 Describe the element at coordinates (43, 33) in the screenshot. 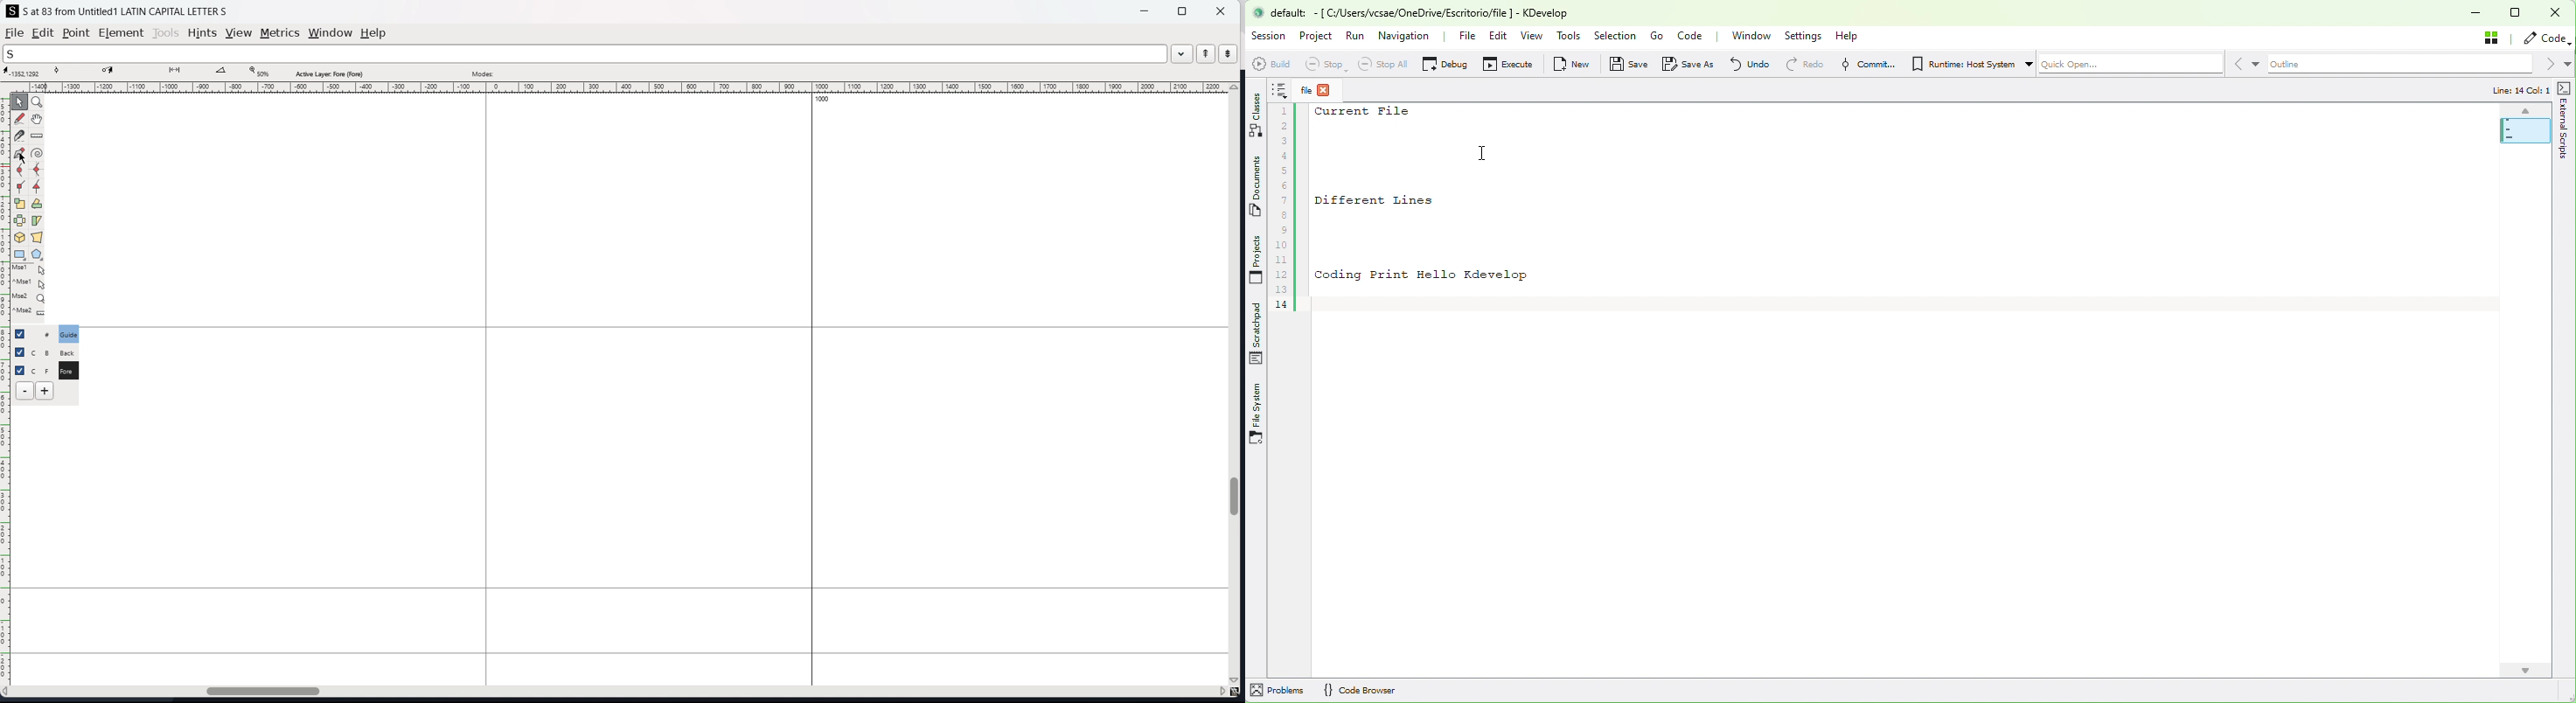

I see `edit` at that location.